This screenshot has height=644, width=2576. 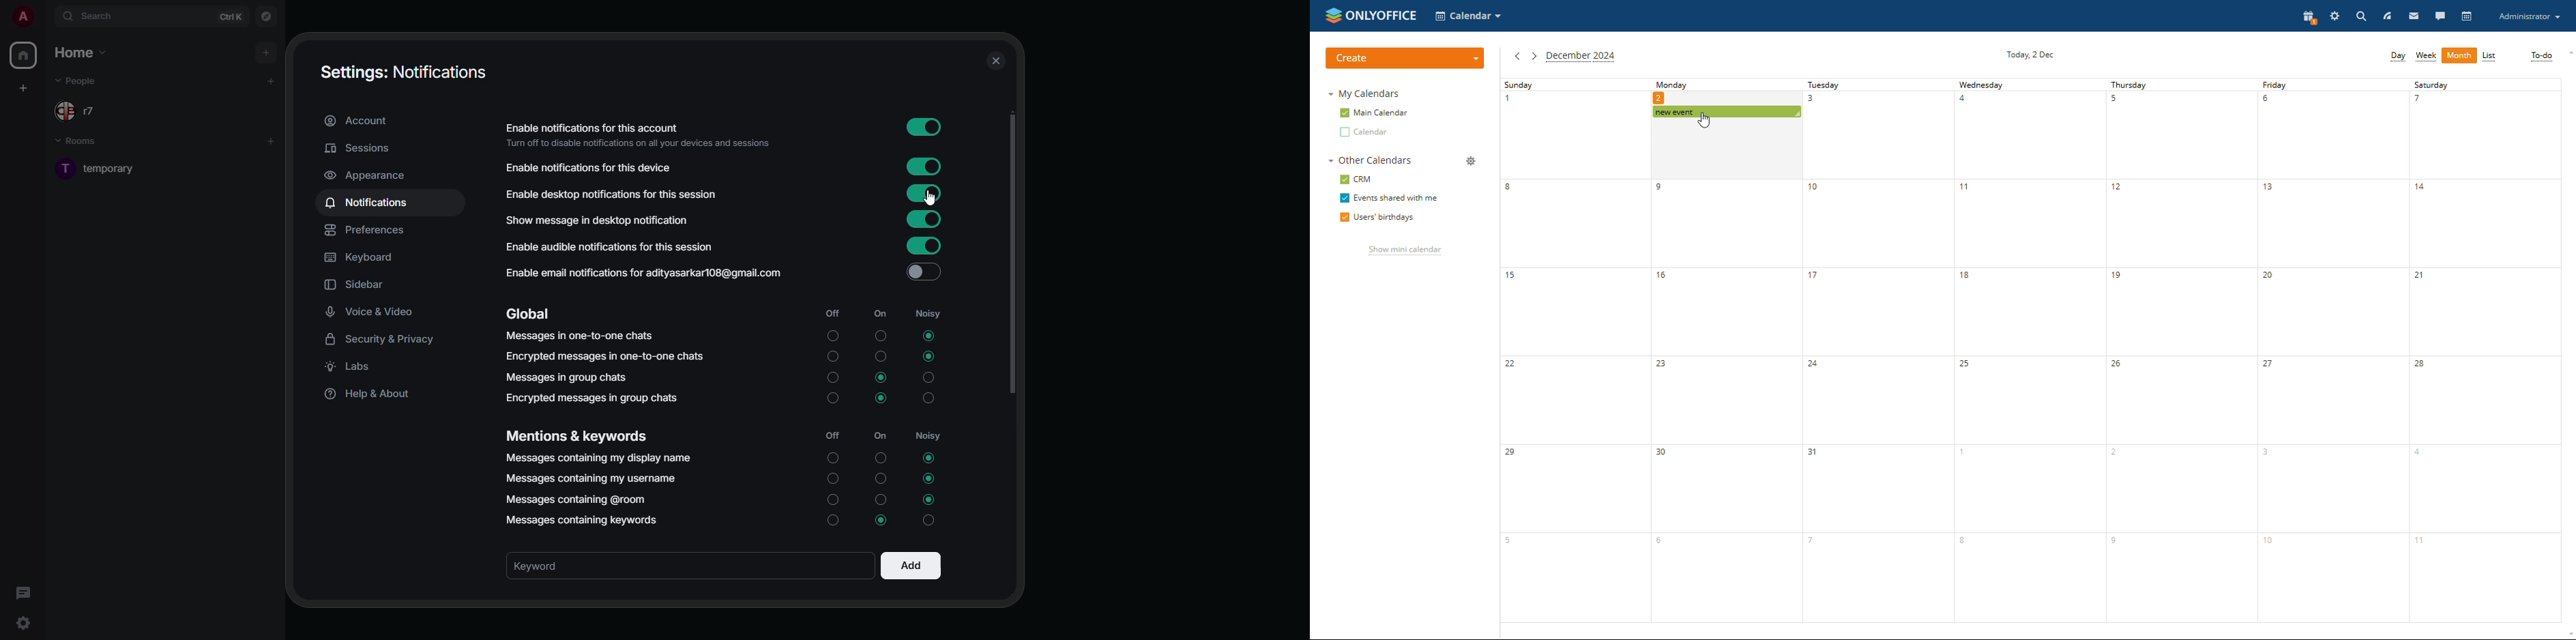 I want to click on turn on, so click(x=832, y=503).